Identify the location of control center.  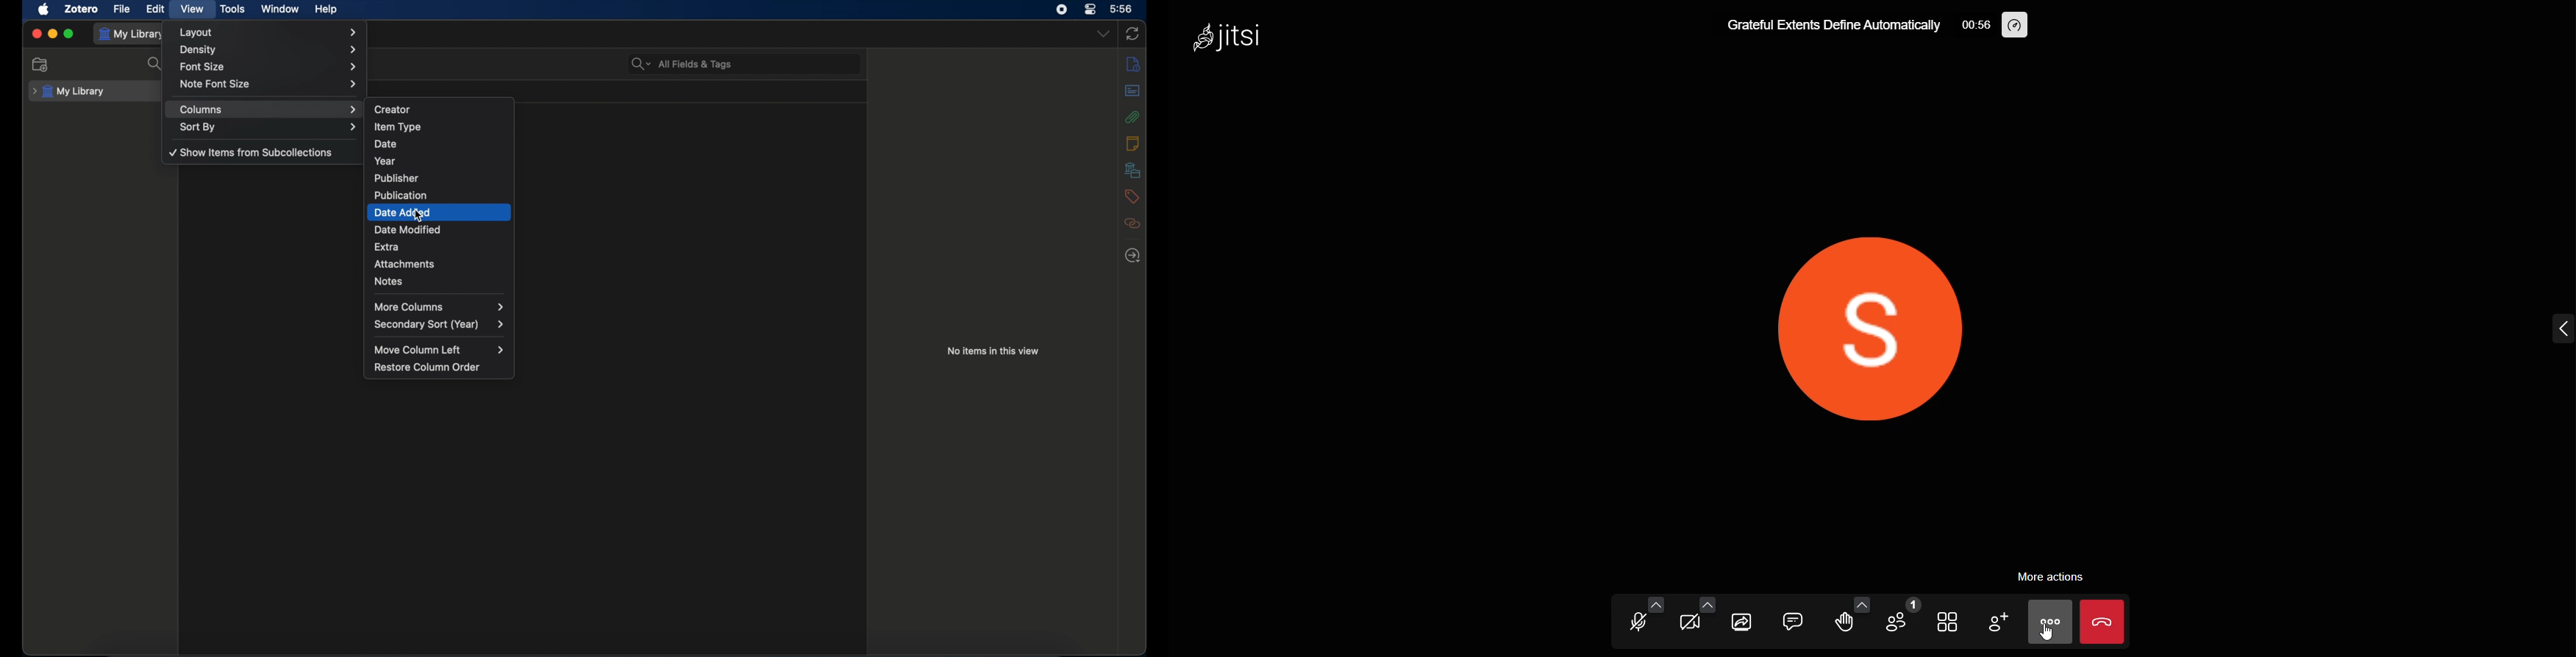
(1090, 9).